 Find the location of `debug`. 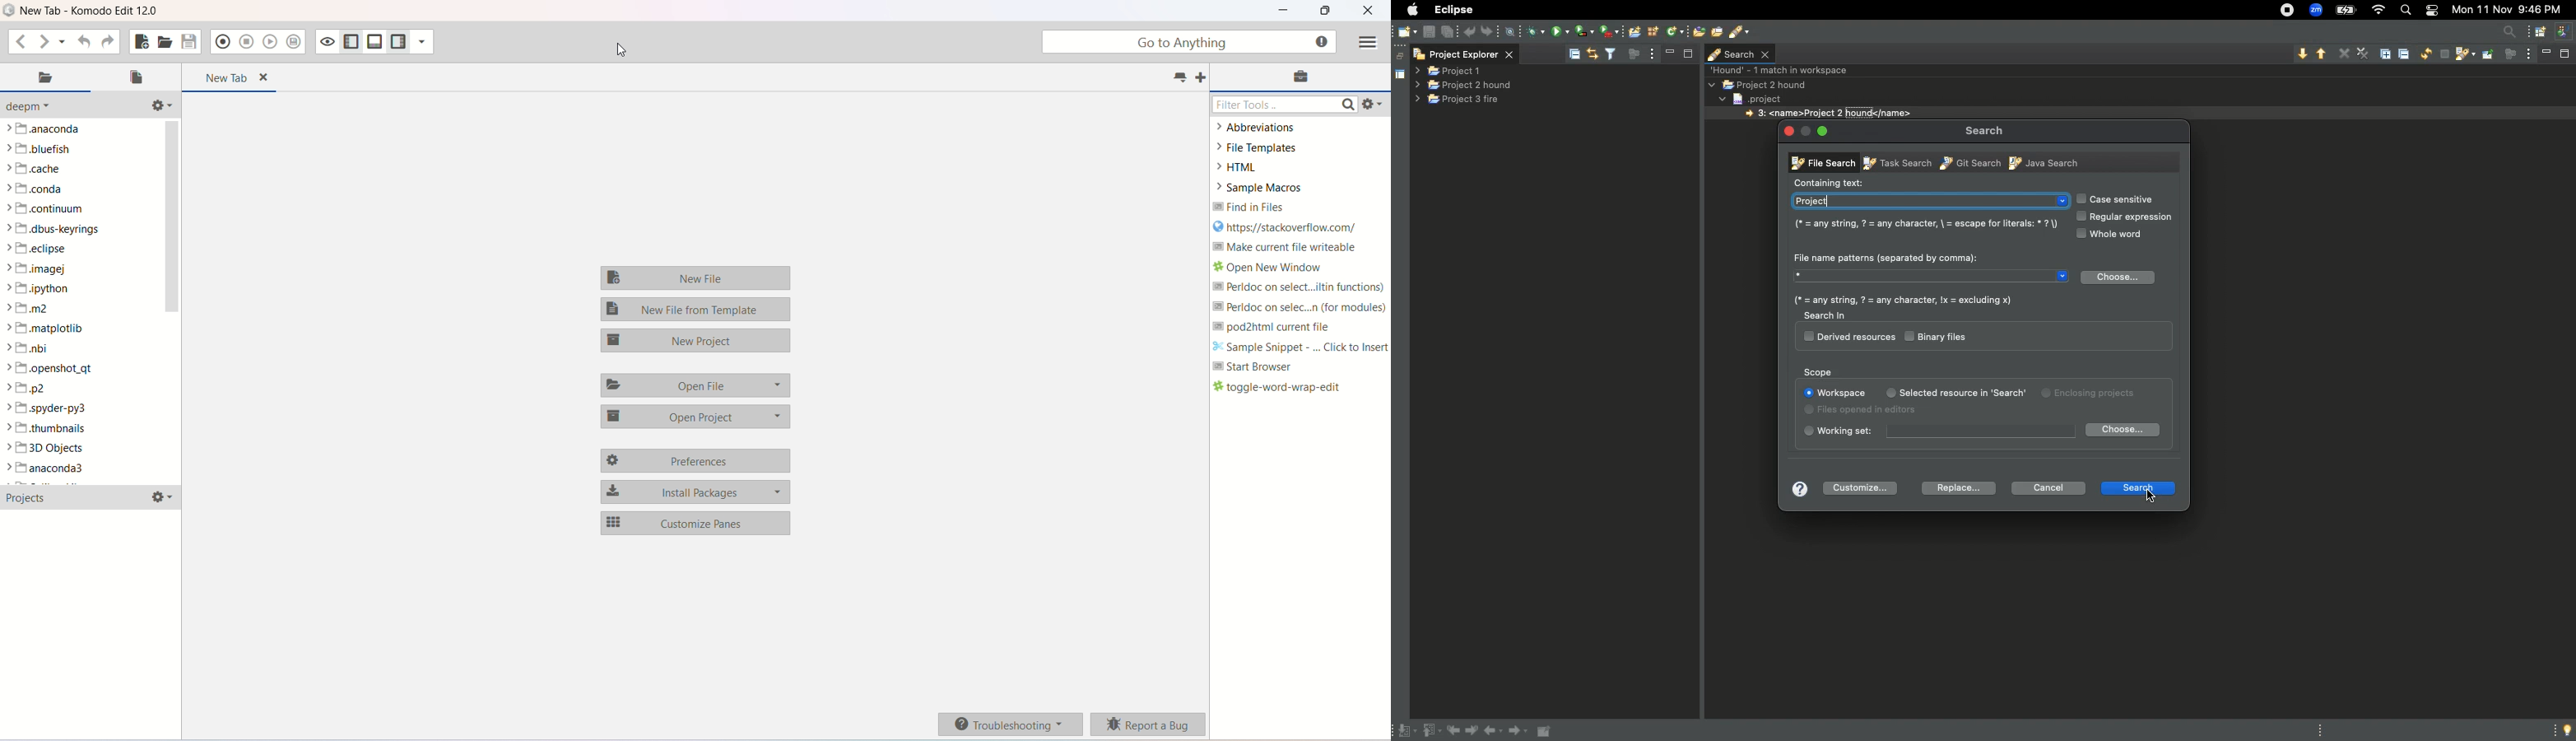

debug is located at coordinates (1537, 31).